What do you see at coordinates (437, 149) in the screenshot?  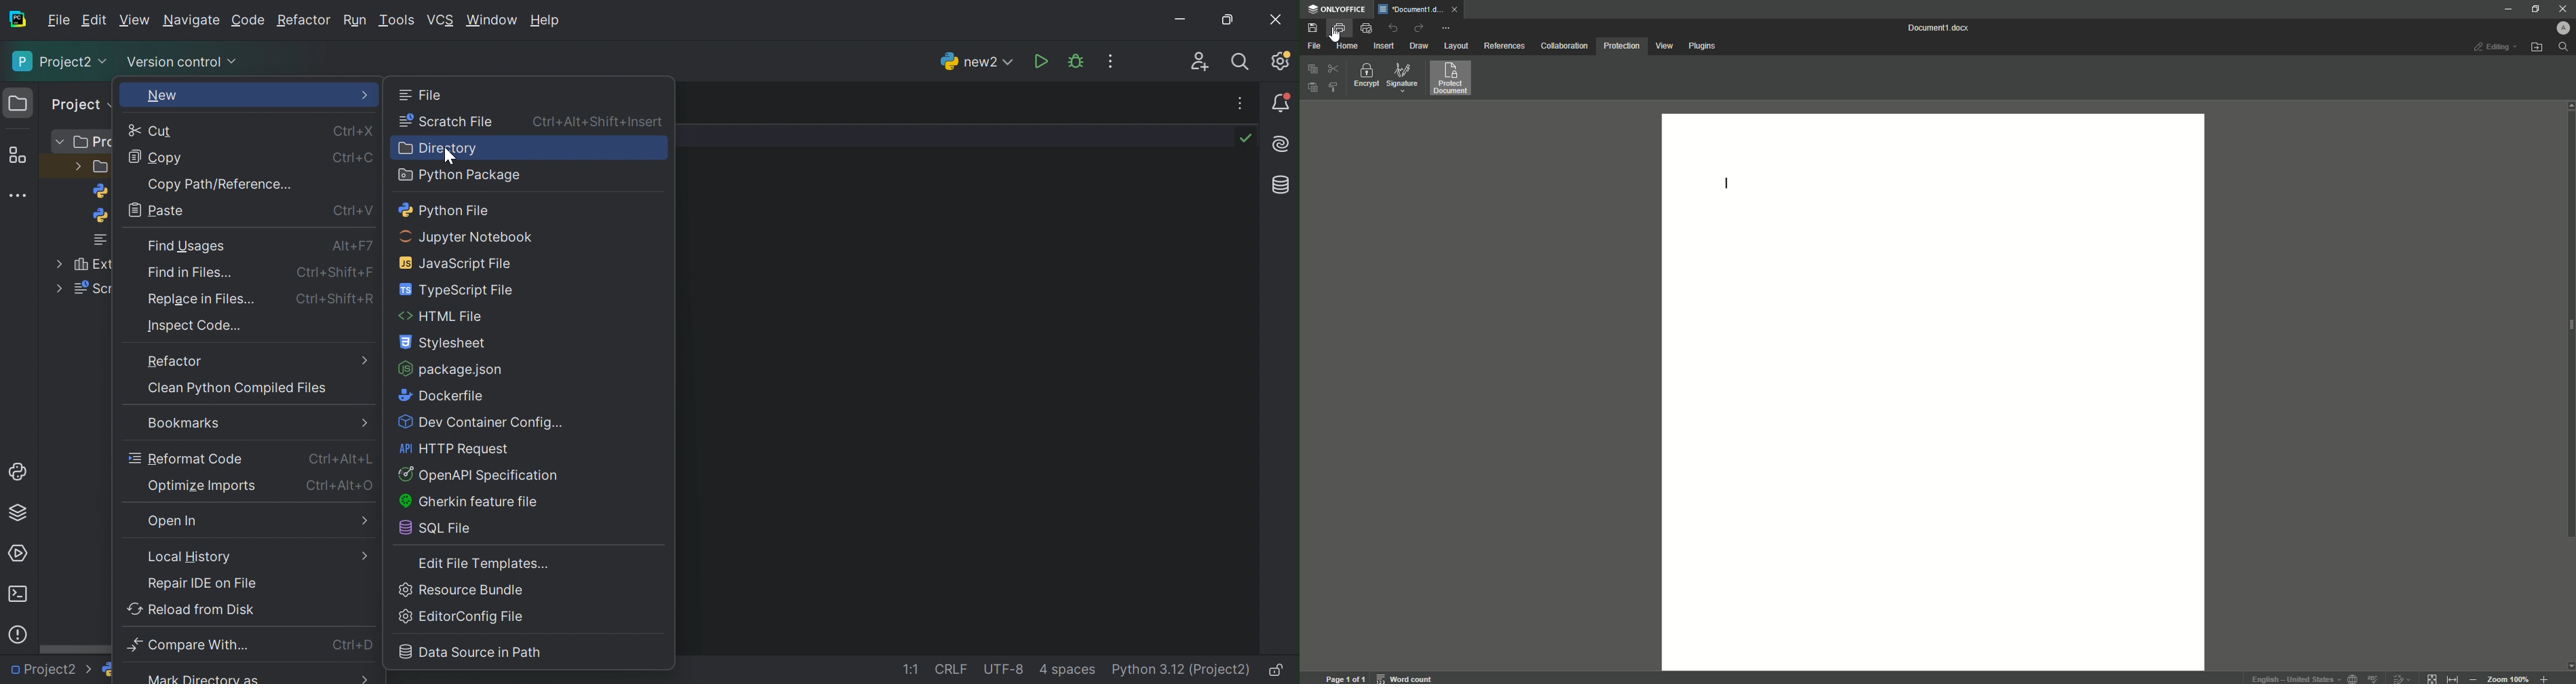 I see `Directory` at bounding box center [437, 149].